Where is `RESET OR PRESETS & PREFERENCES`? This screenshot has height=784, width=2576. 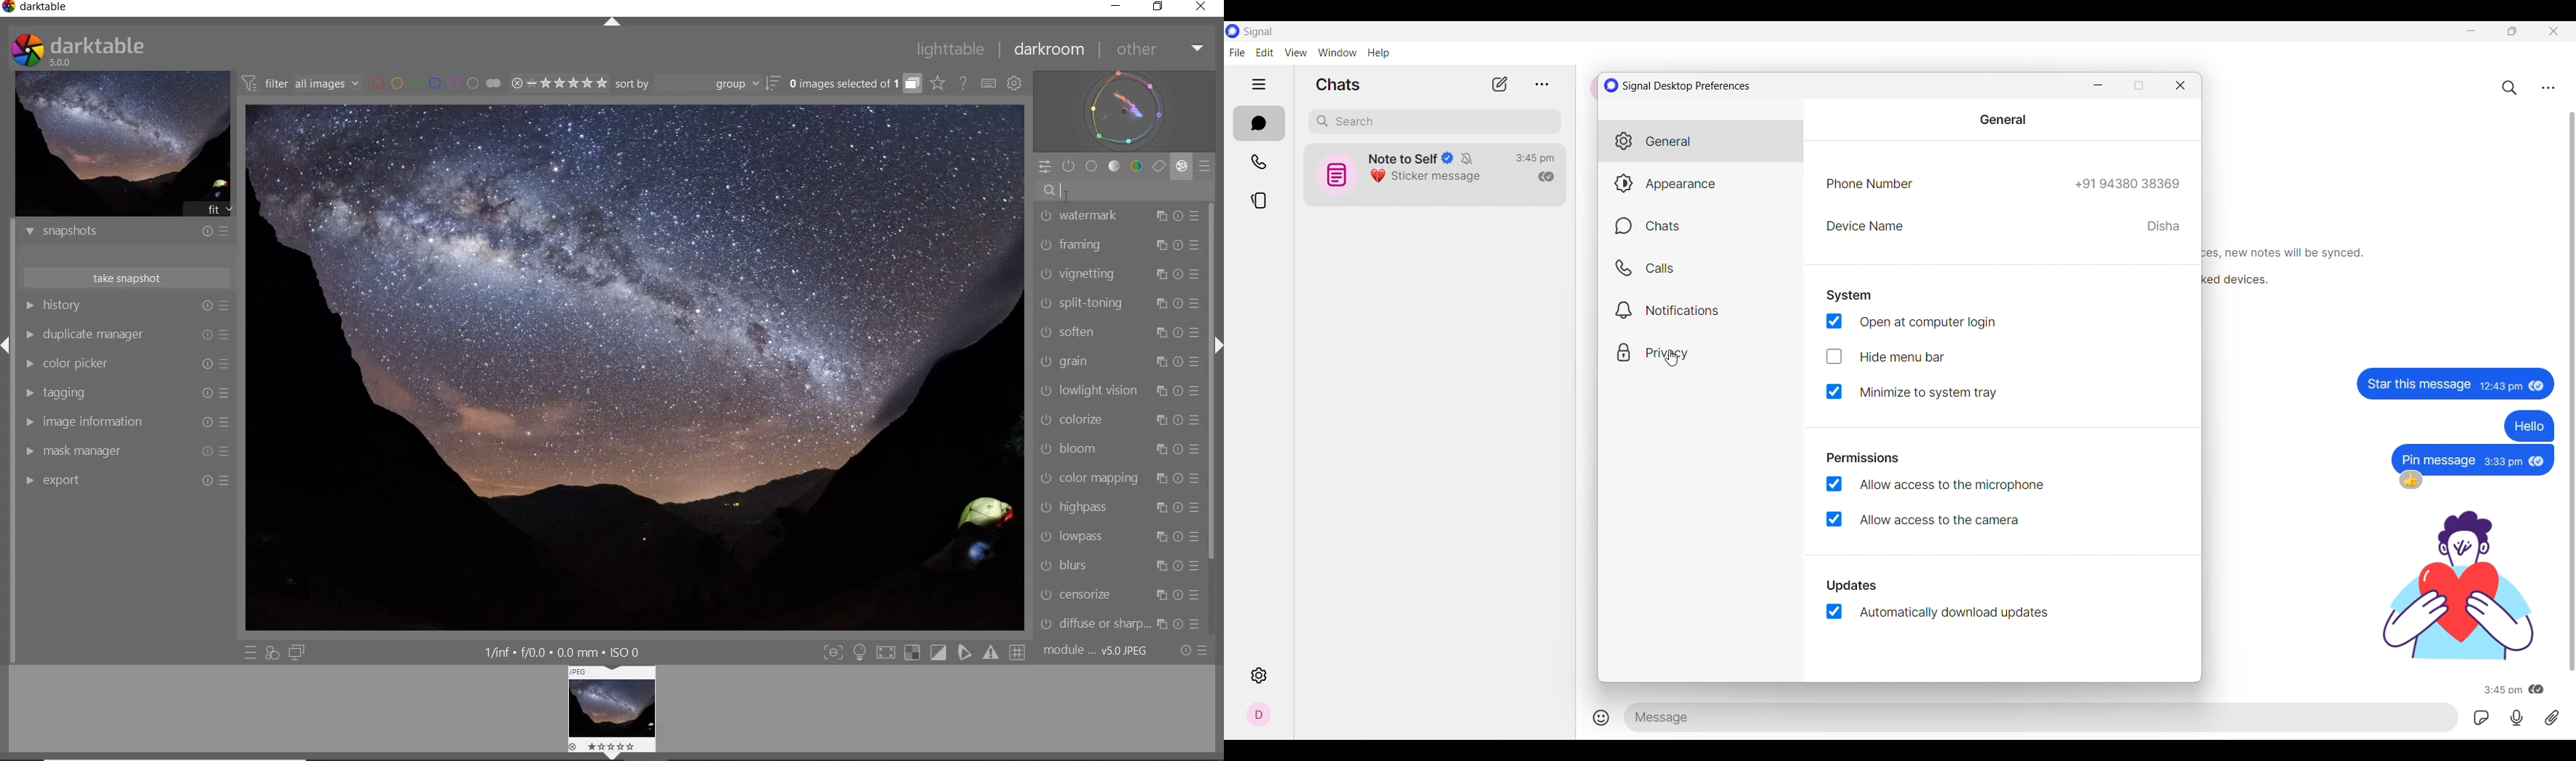 RESET OR PRESETS & PREFERENCES is located at coordinates (1195, 649).